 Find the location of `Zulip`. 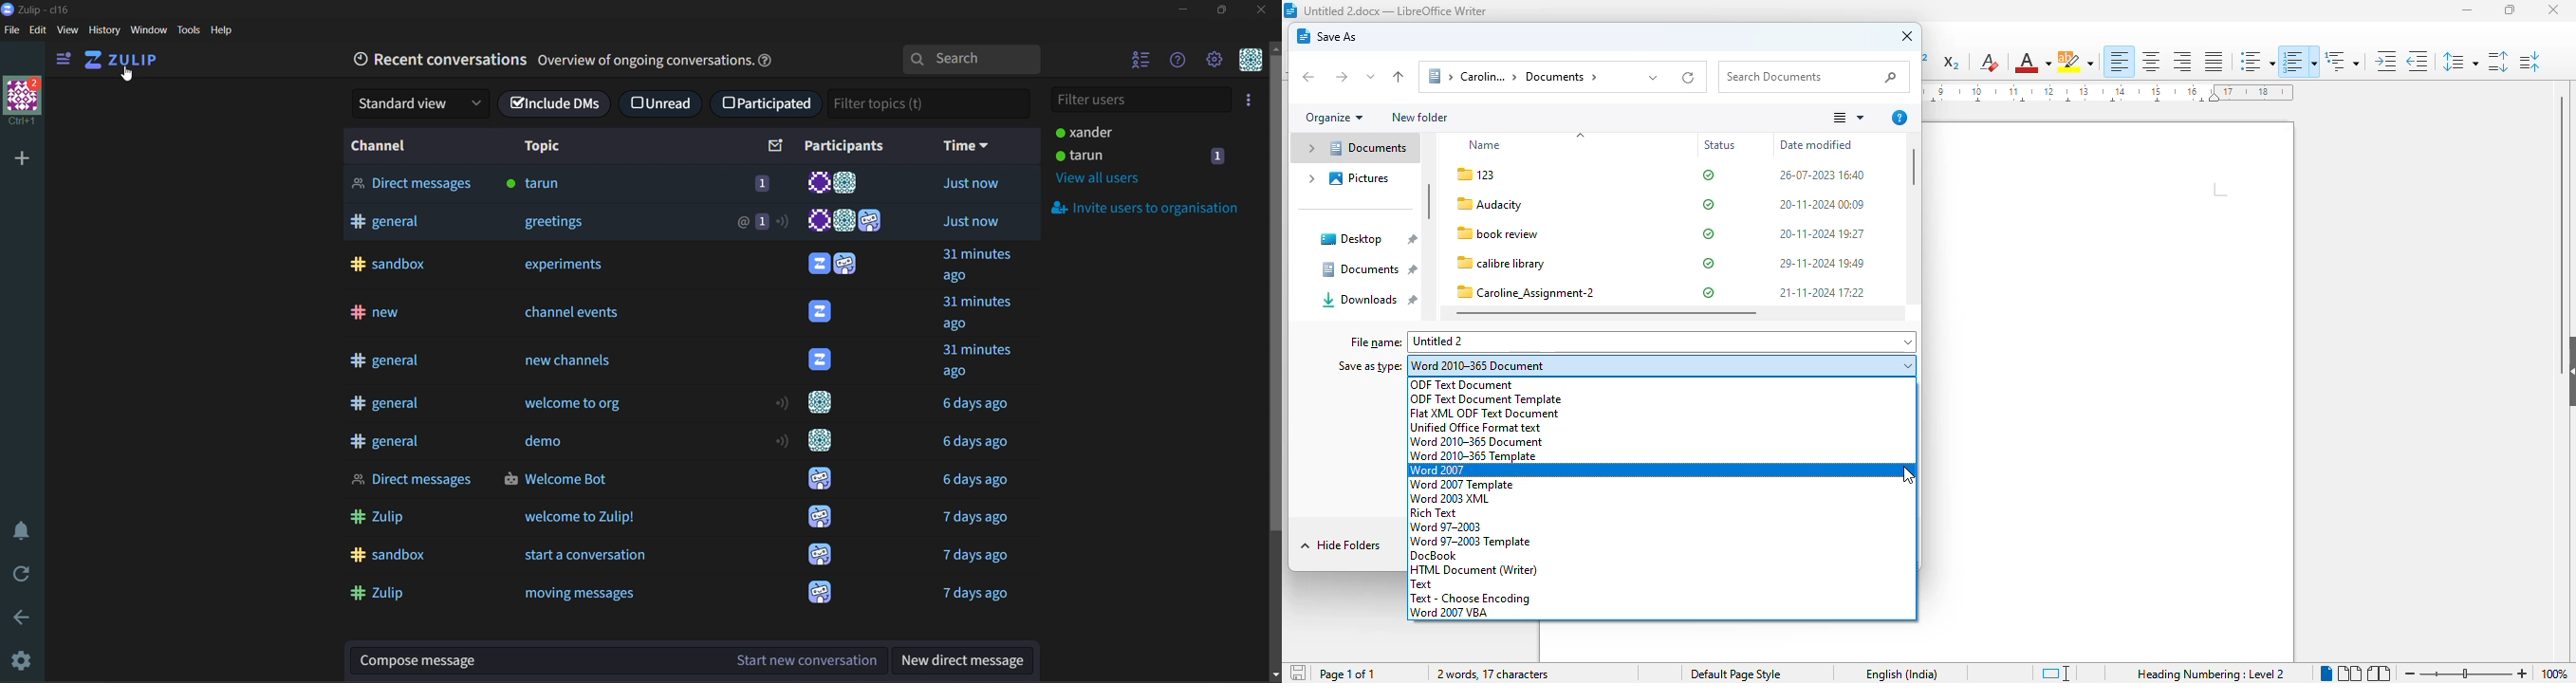

Zulip is located at coordinates (380, 592).